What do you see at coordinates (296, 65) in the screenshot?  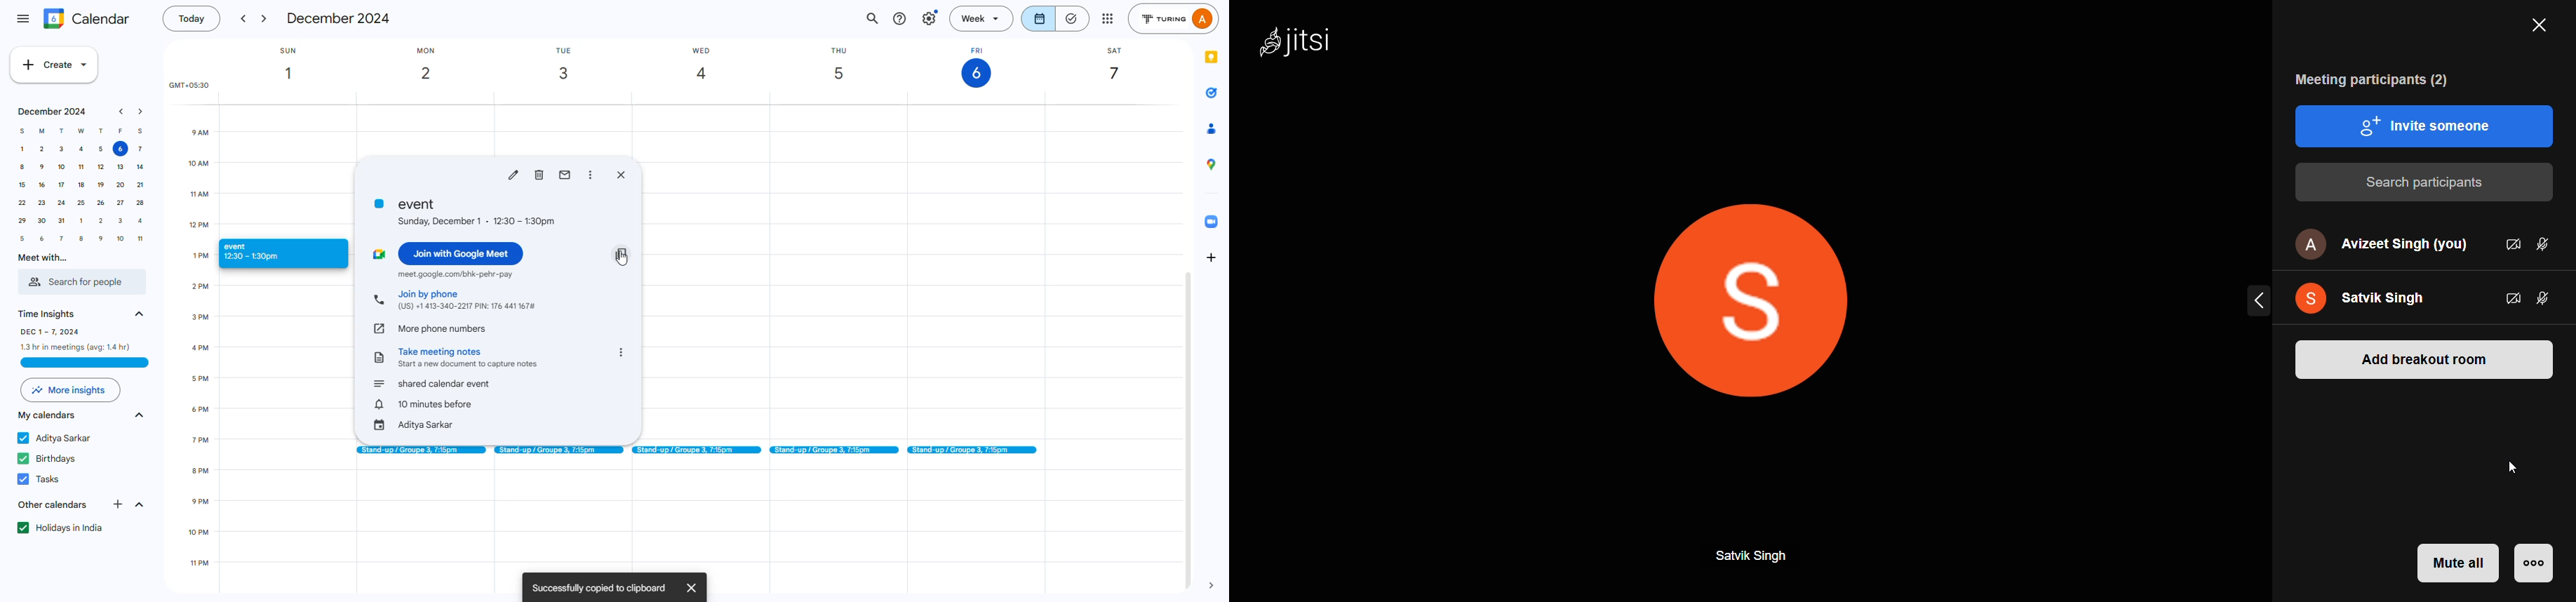 I see `sun 1` at bounding box center [296, 65].